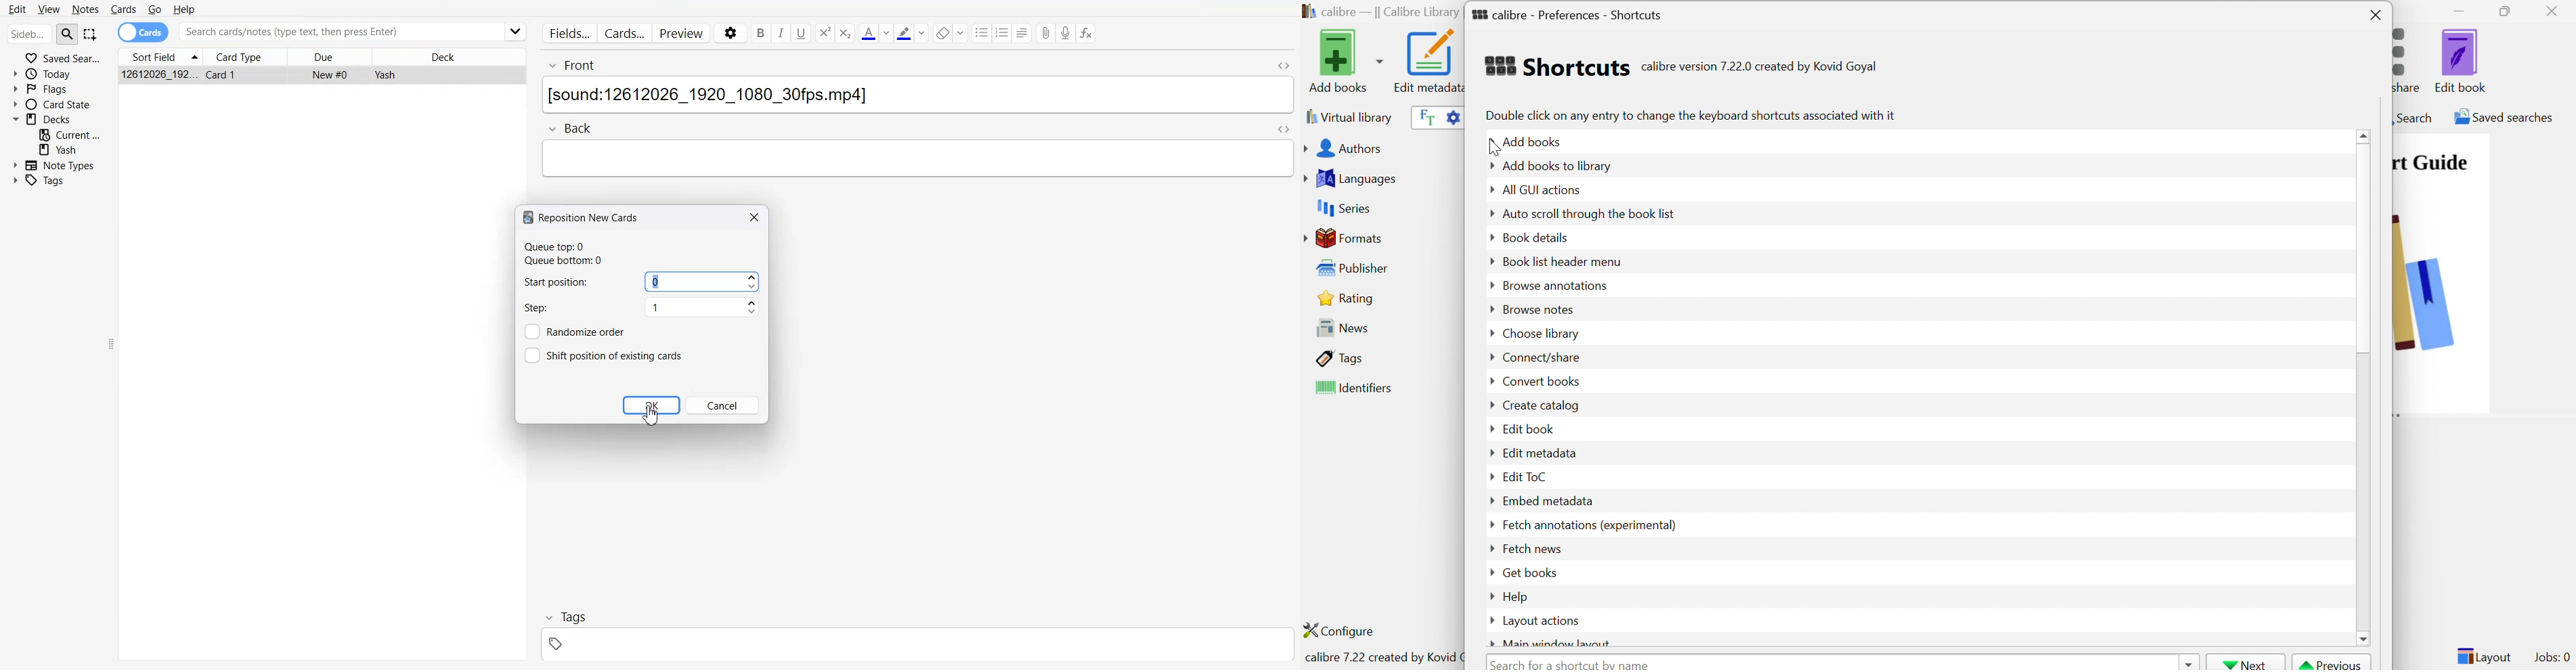  What do you see at coordinates (781, 33) in the screenshot?
I see `Italic` at bounding box center [781, 33].